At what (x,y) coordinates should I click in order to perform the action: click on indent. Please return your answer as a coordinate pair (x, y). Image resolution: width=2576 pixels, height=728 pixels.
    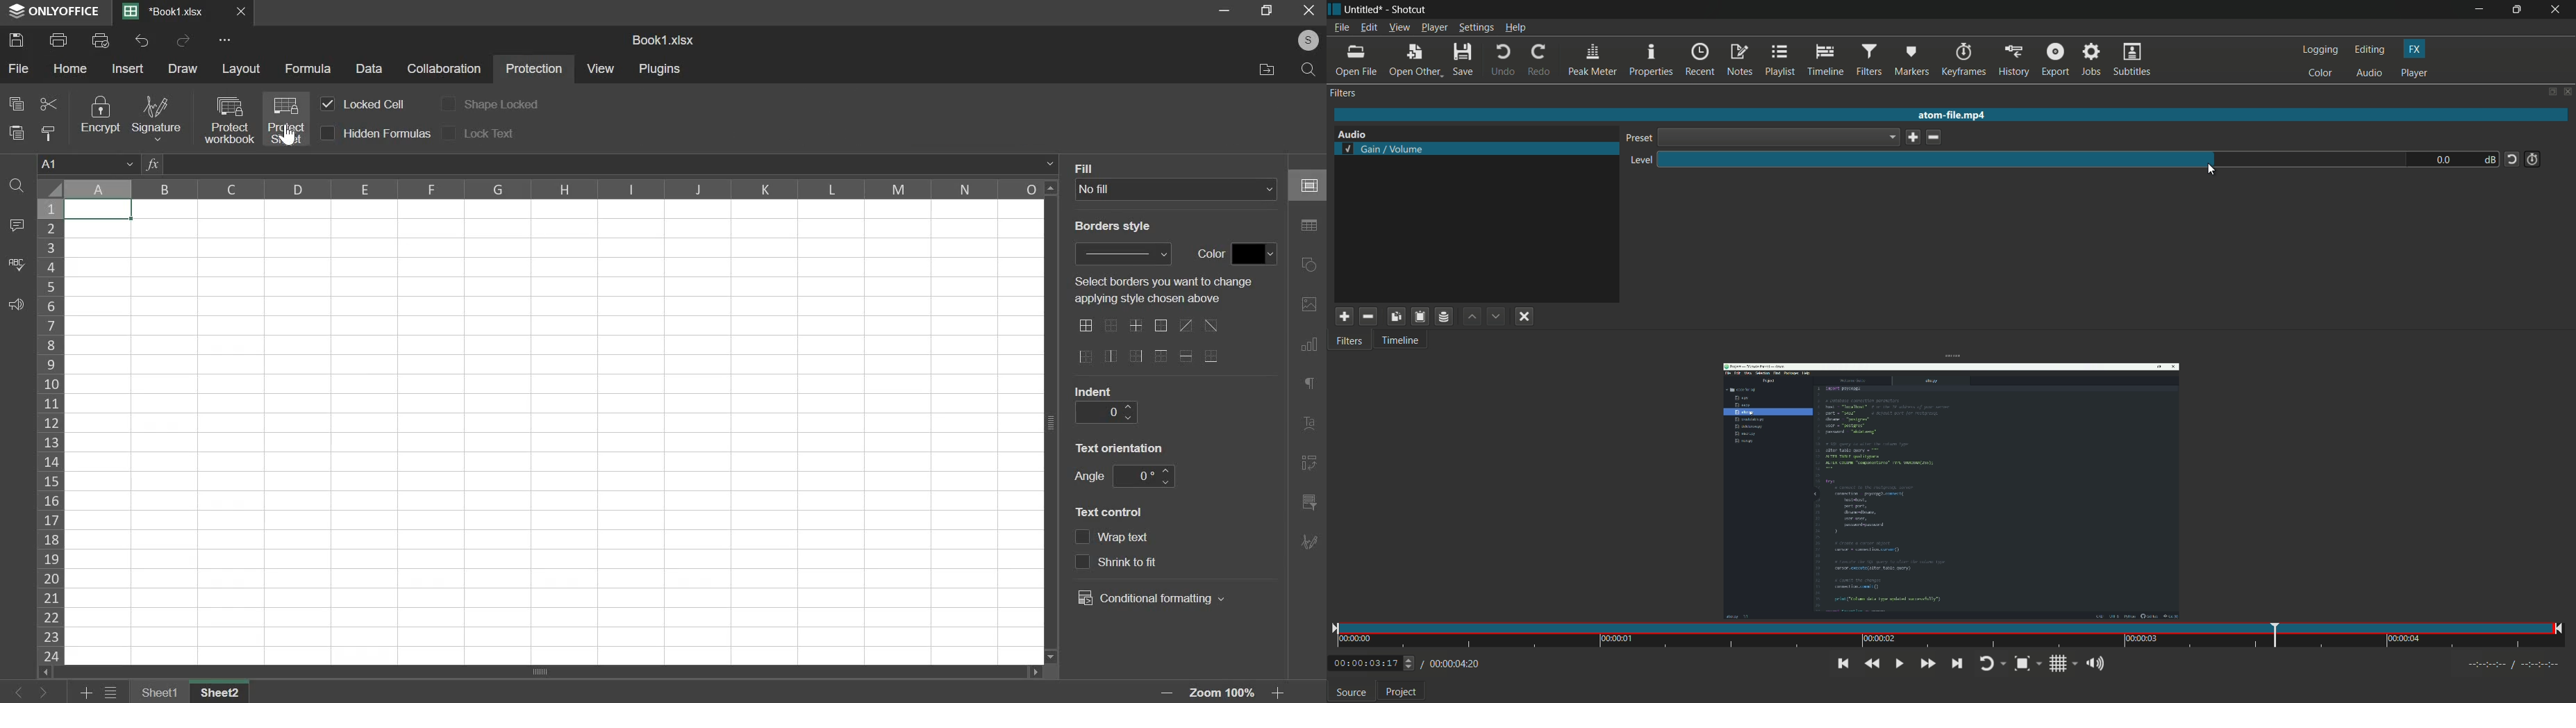
    Looking at the image, I should click on (1105, 412).